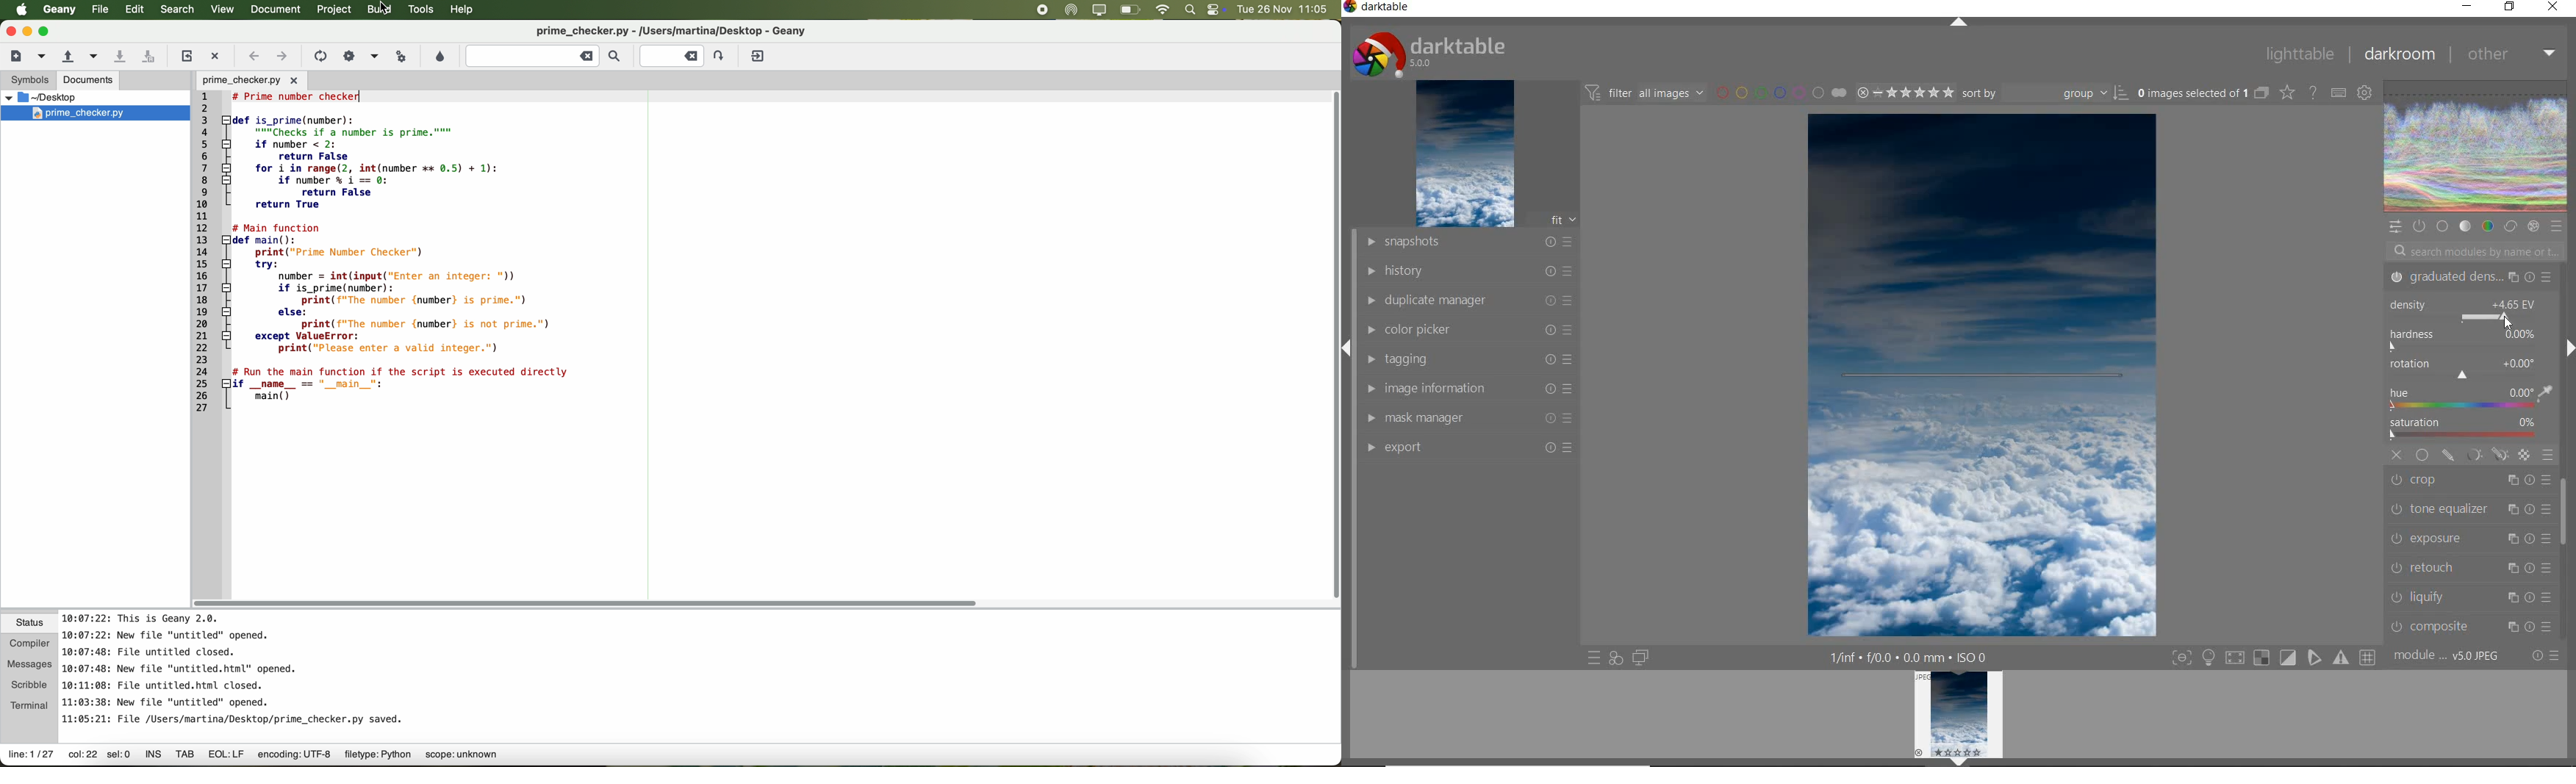 The image size is (2576, 784). Describe the element at coordinates (1593, 658) in the screenshot. I see `QUICK ACCESS TO PRESET` at that location.